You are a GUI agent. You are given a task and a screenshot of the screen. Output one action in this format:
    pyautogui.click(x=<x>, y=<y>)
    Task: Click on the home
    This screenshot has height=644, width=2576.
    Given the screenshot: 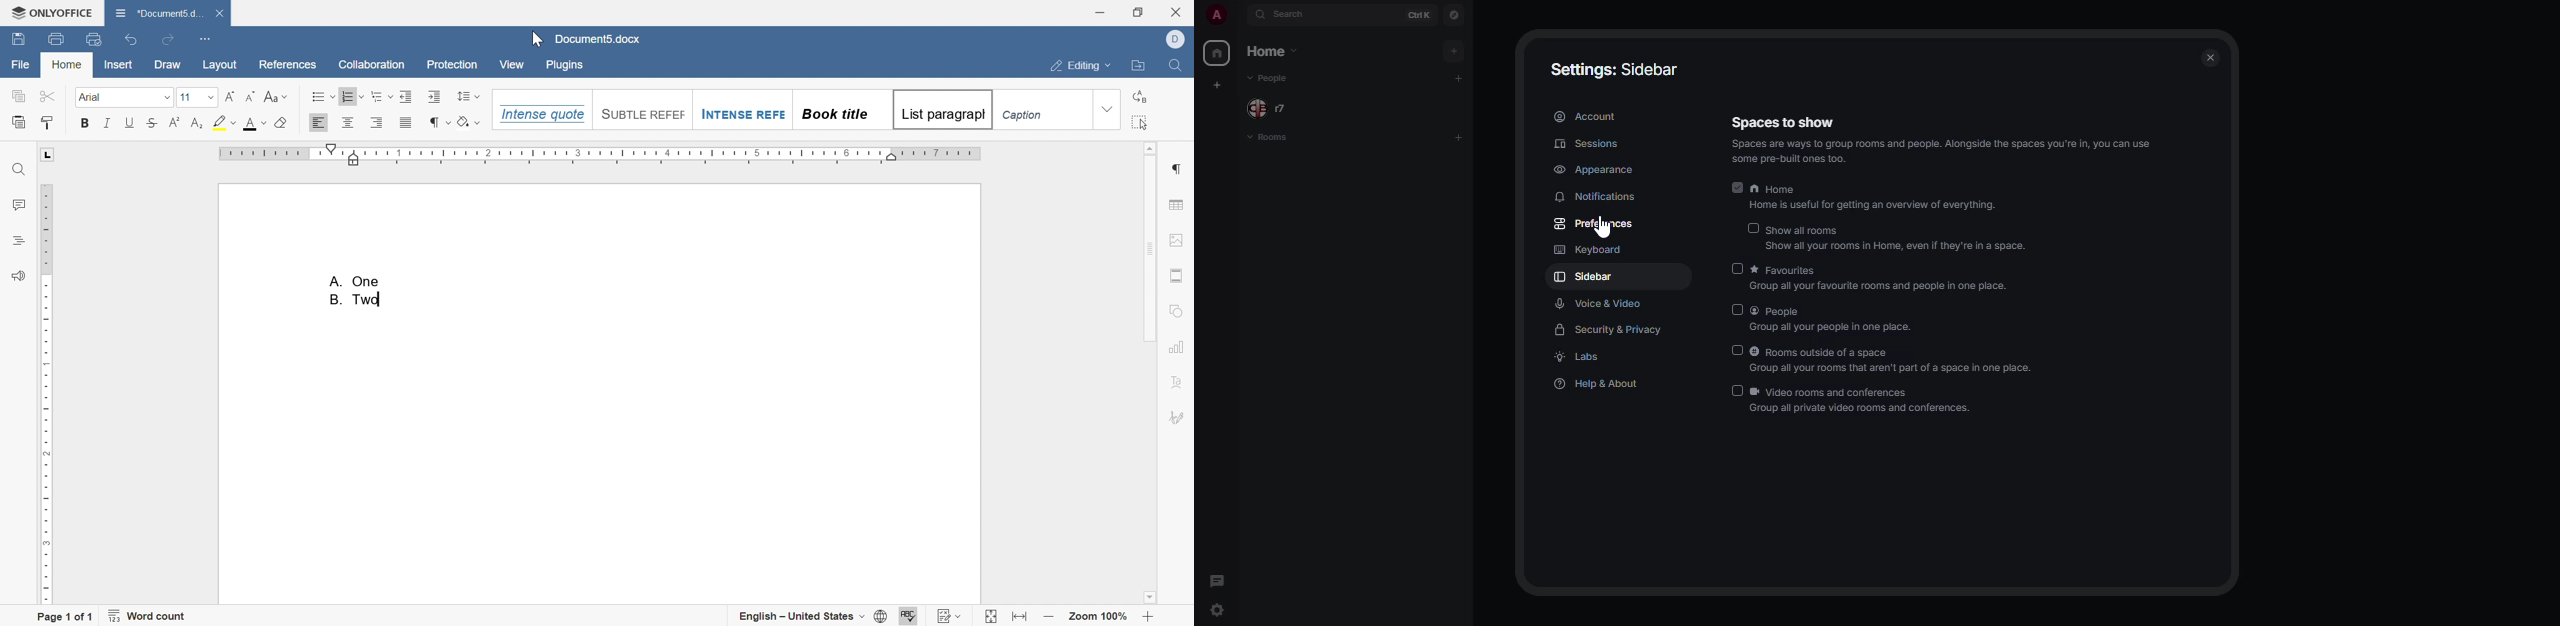 What is the action you would take?
    pyautogui.click(x=1272, y=51)
    